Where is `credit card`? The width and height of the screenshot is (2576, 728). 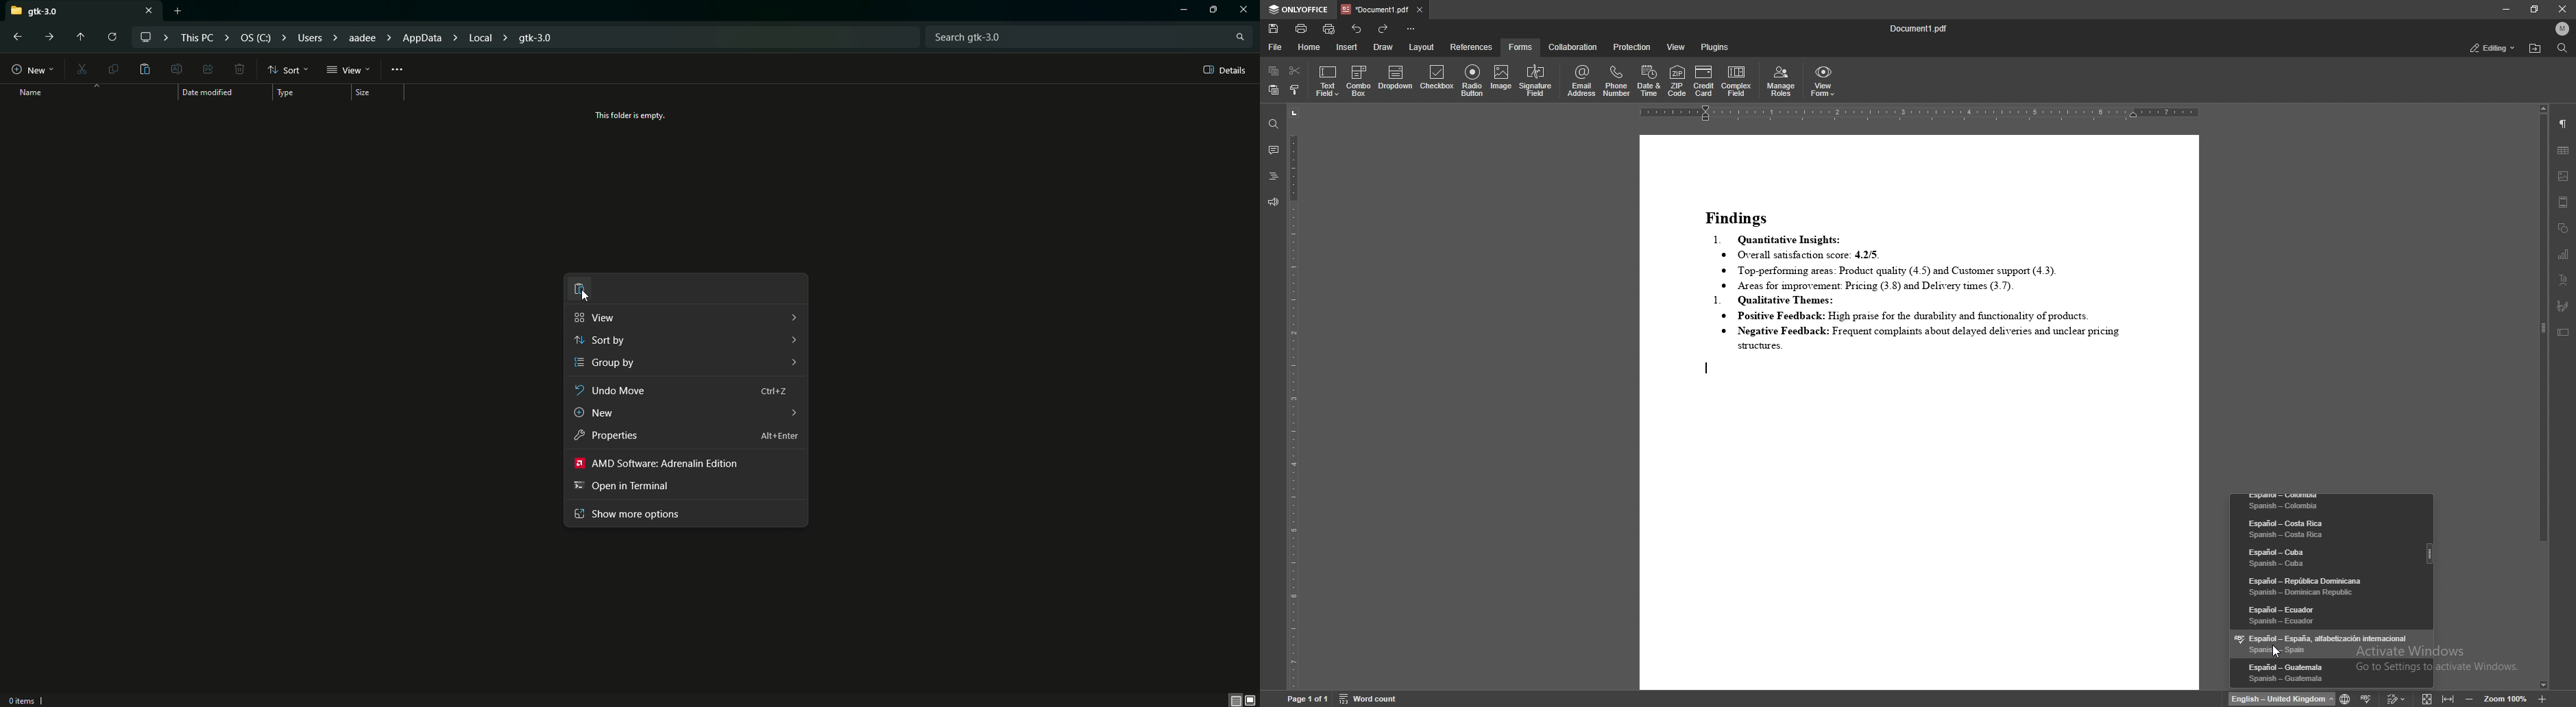 credit card is located at coordinates (1705, 80).